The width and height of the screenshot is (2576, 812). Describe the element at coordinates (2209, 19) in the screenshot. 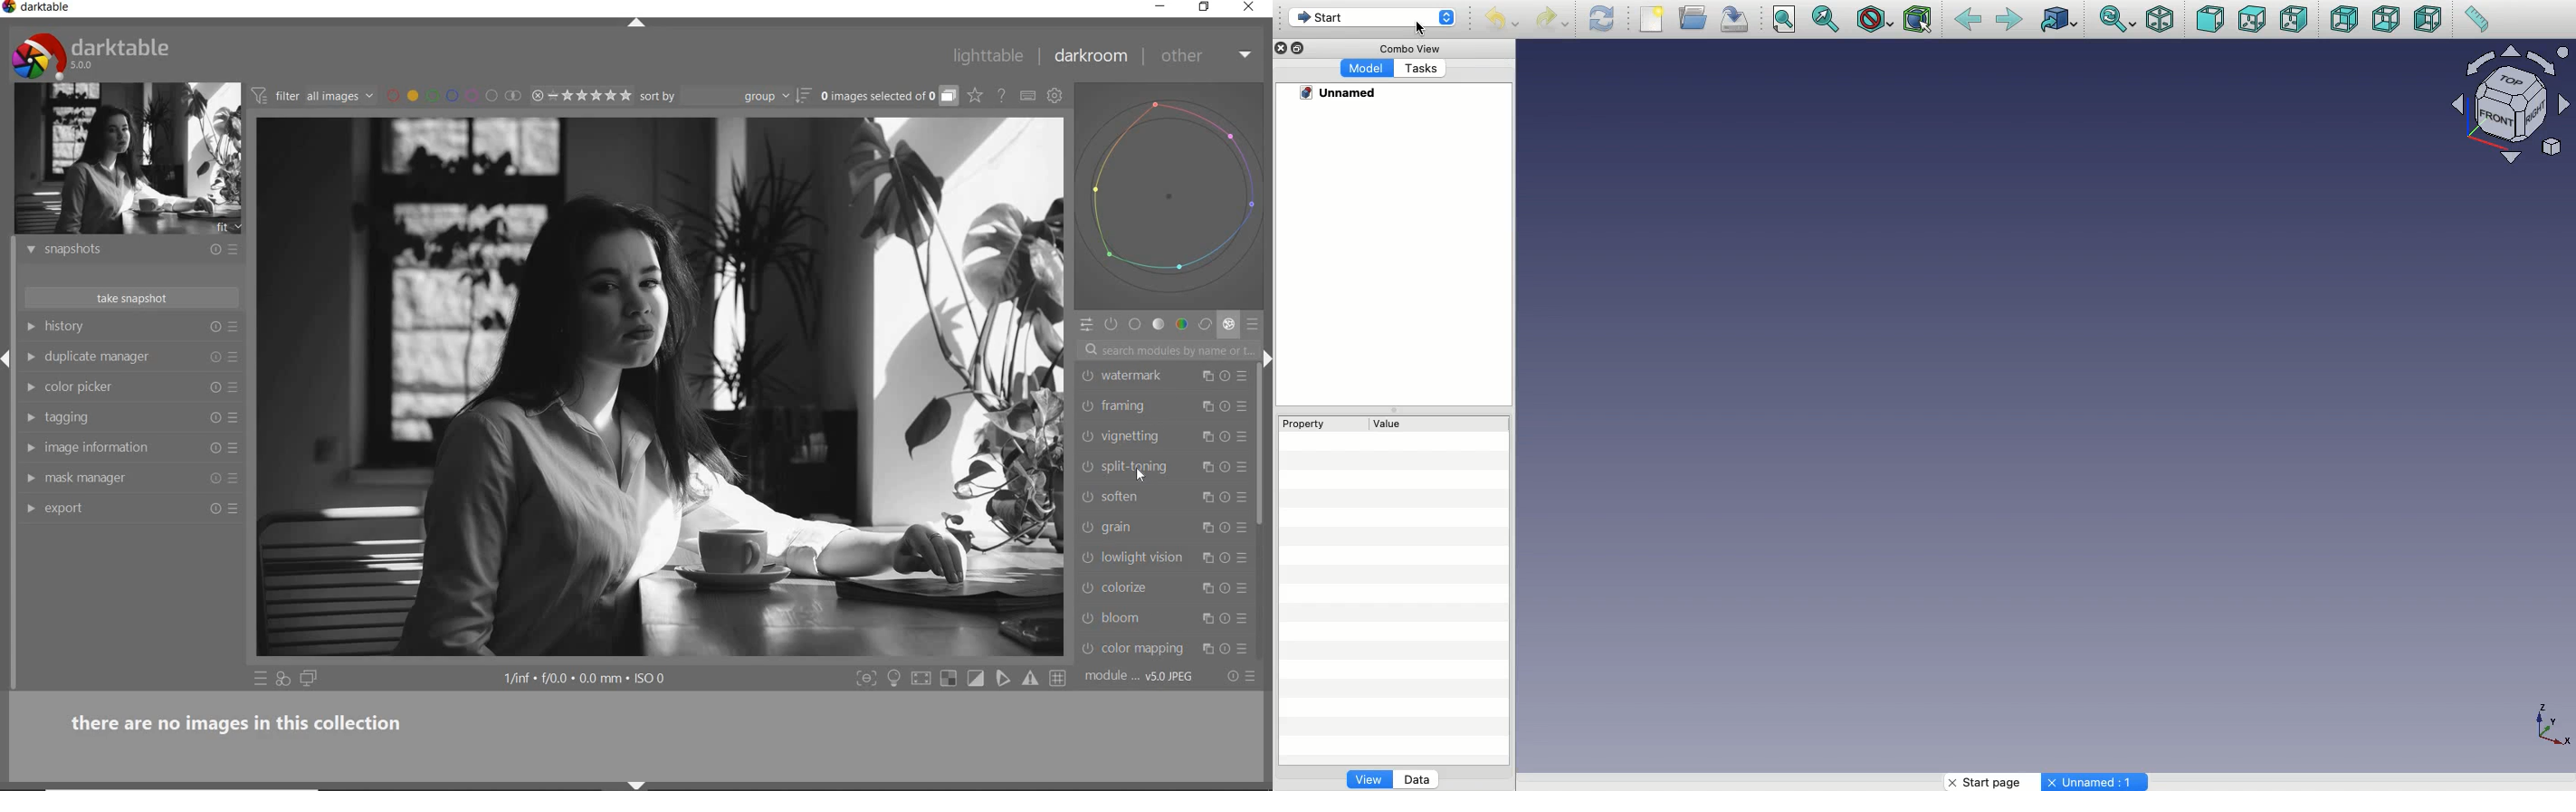

I see `Front` at that location.